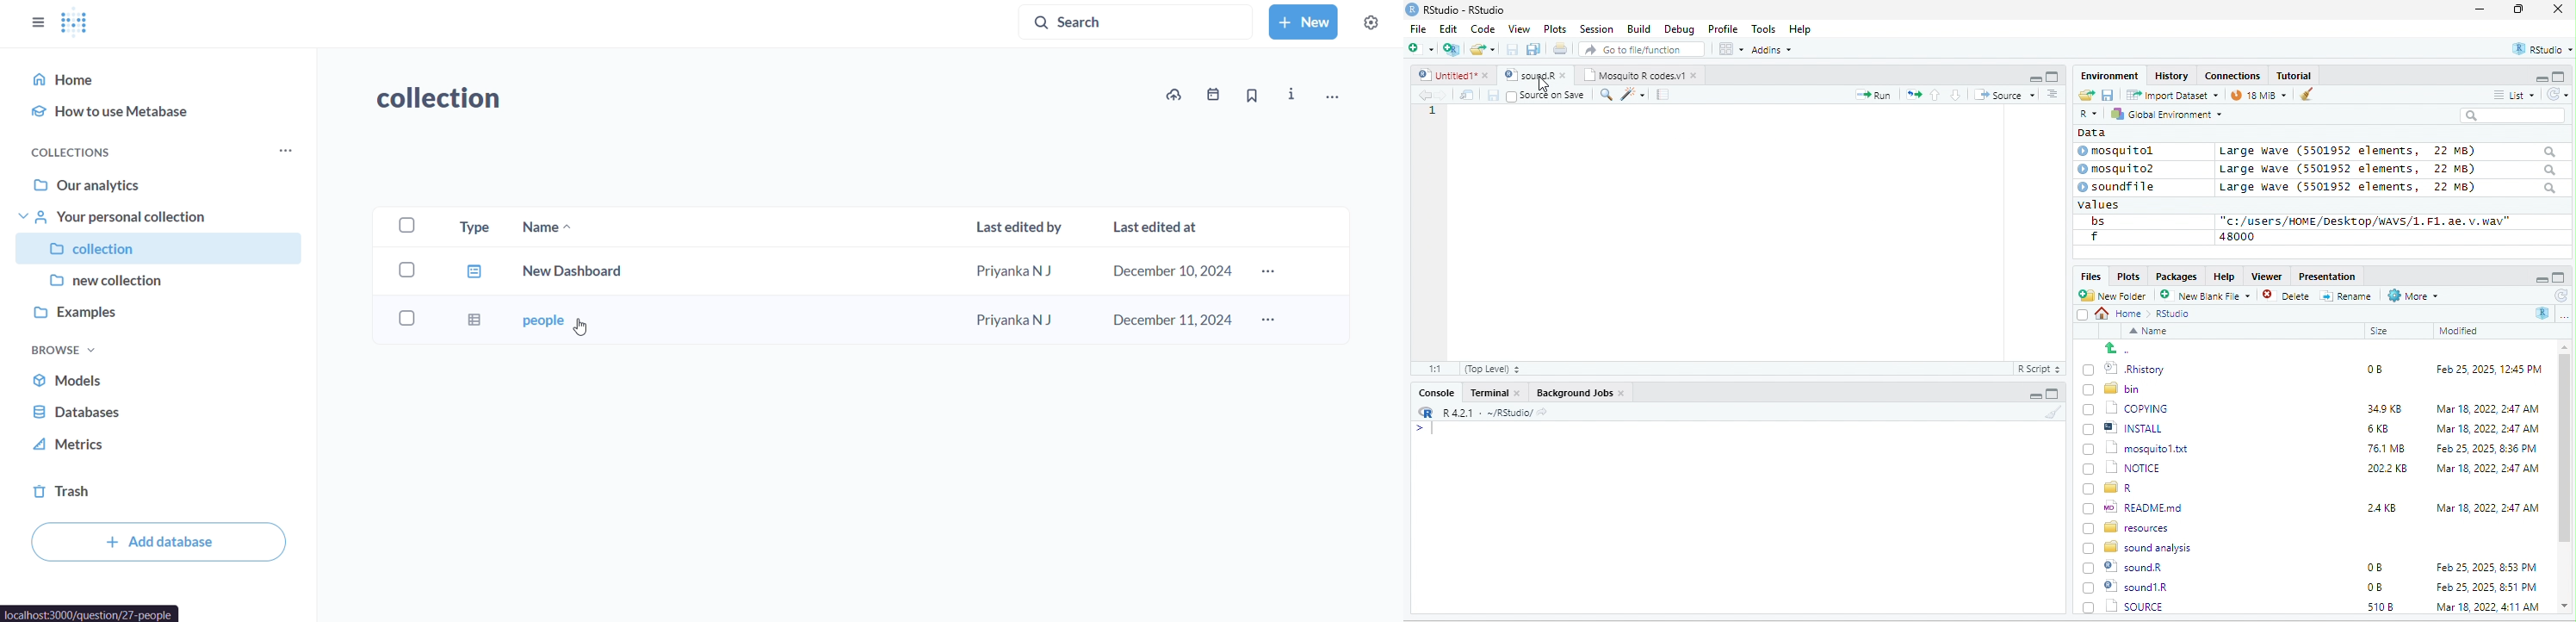 Image resolution: width=2576 pixels, height=644 pixels. What do you see at coordinates (2040, 369) in the screenshot?
I see `R Script 5` at bounding box center [2040, 369].